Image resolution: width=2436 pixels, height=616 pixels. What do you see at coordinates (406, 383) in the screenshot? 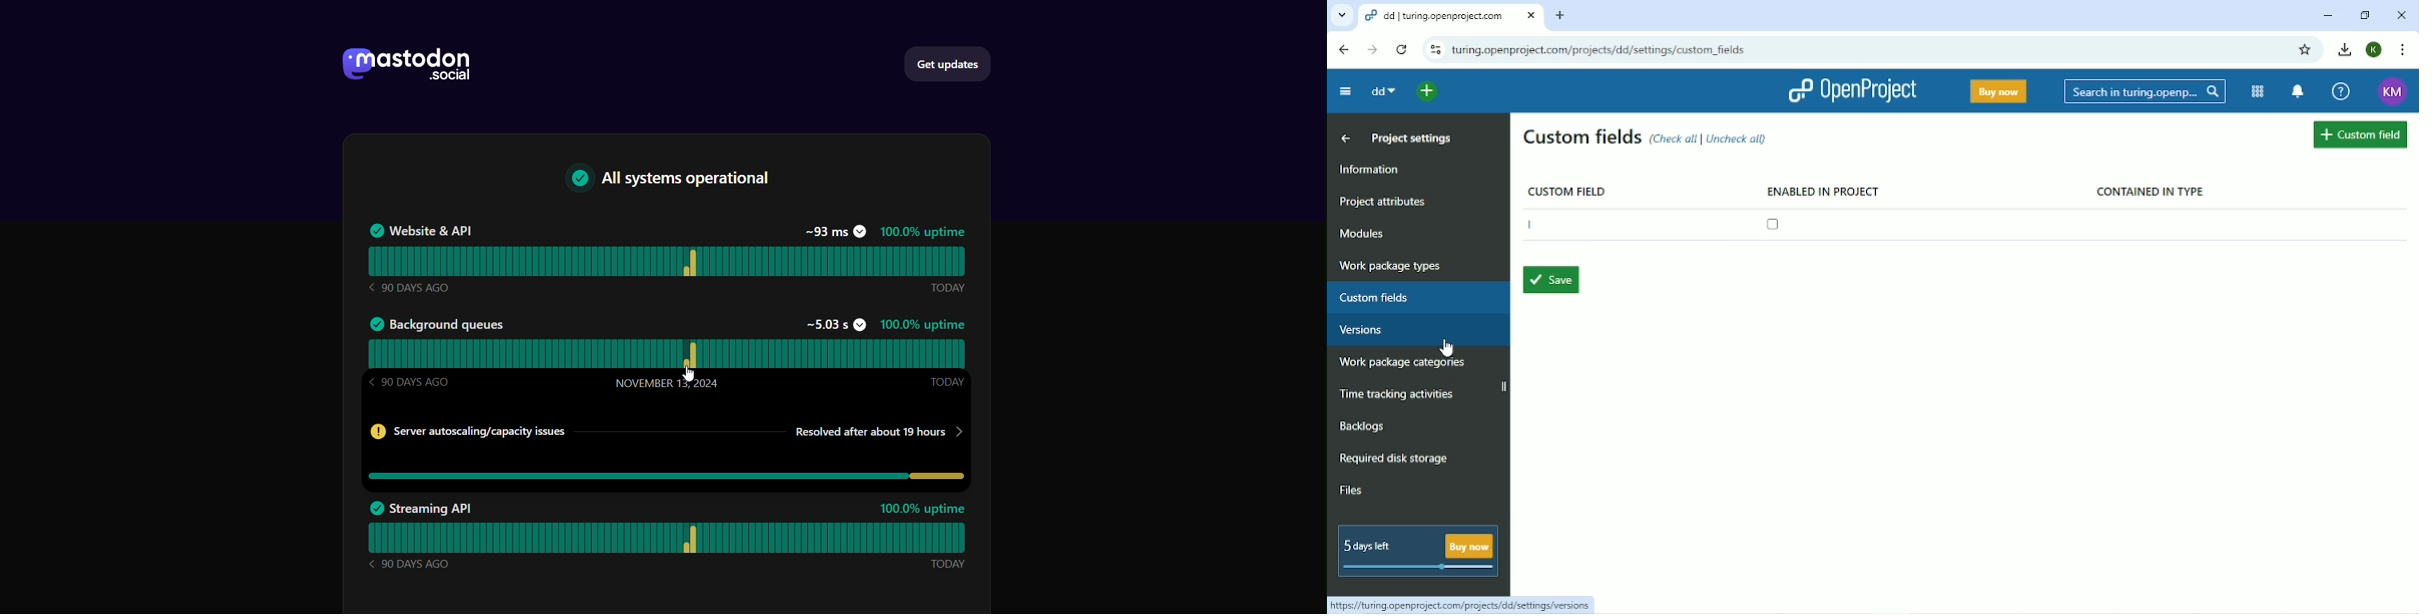
I see `90 DAYS AGO` at bounding box center [406, 383].